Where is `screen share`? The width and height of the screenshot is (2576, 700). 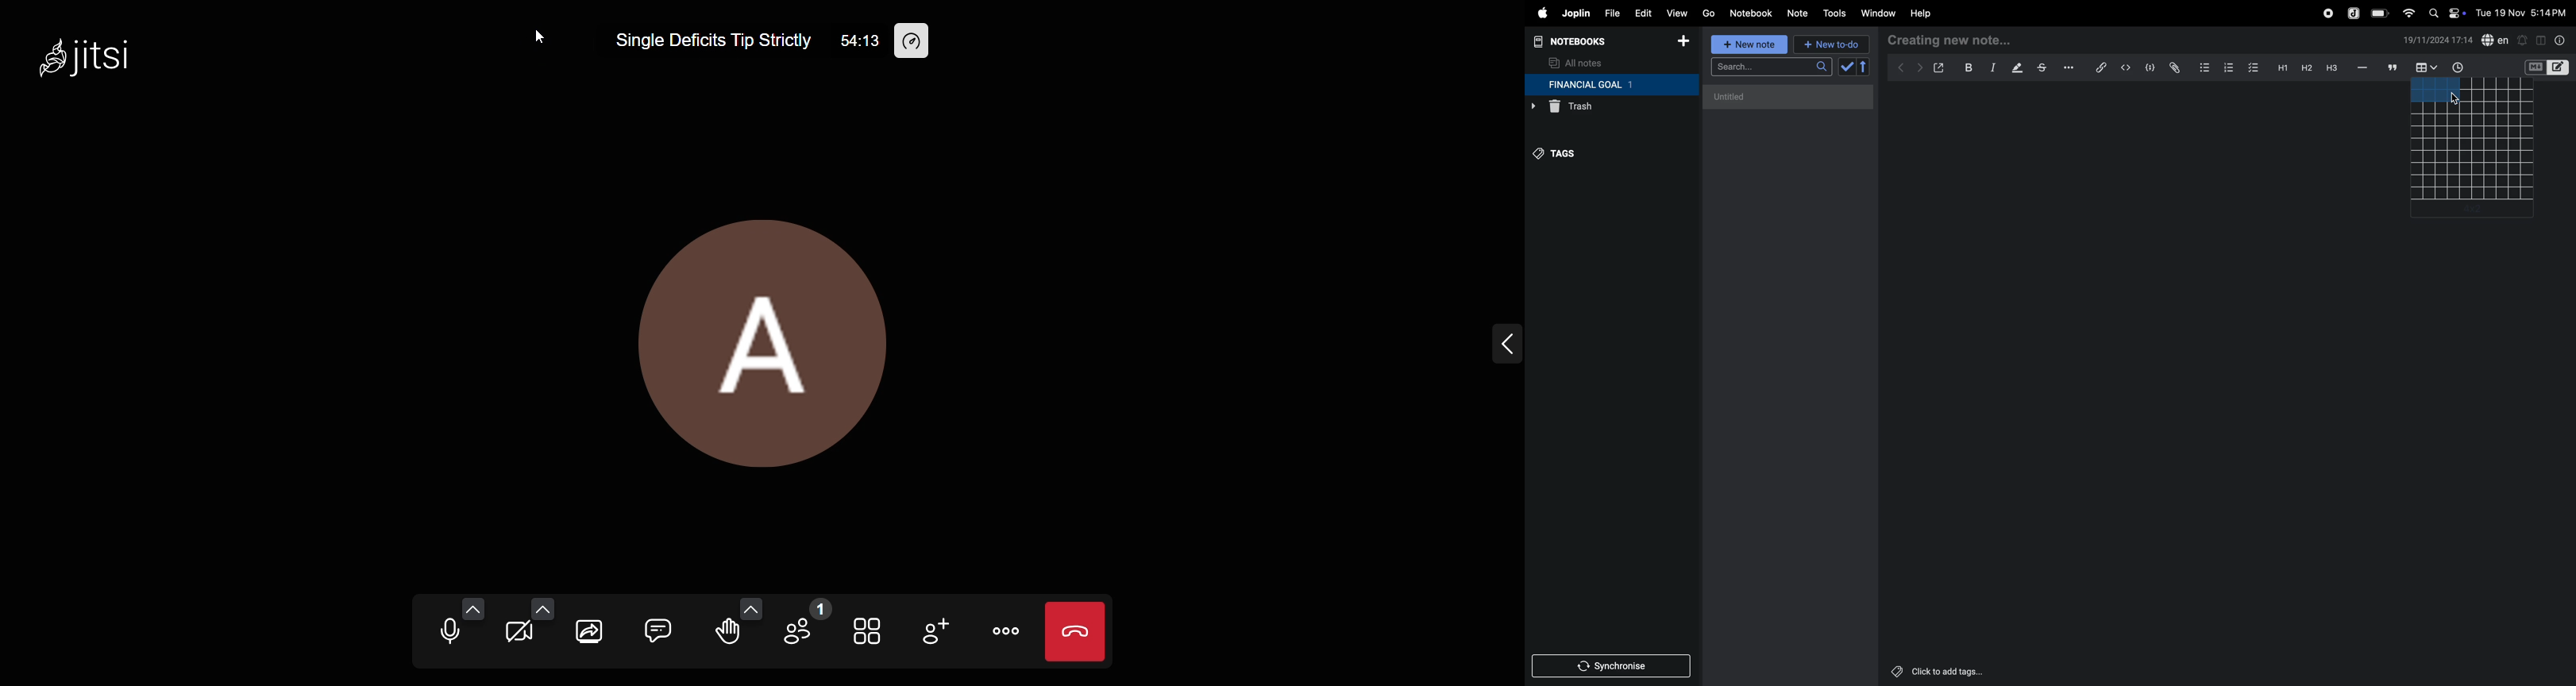
screen share is located at coordinates (592, 636).